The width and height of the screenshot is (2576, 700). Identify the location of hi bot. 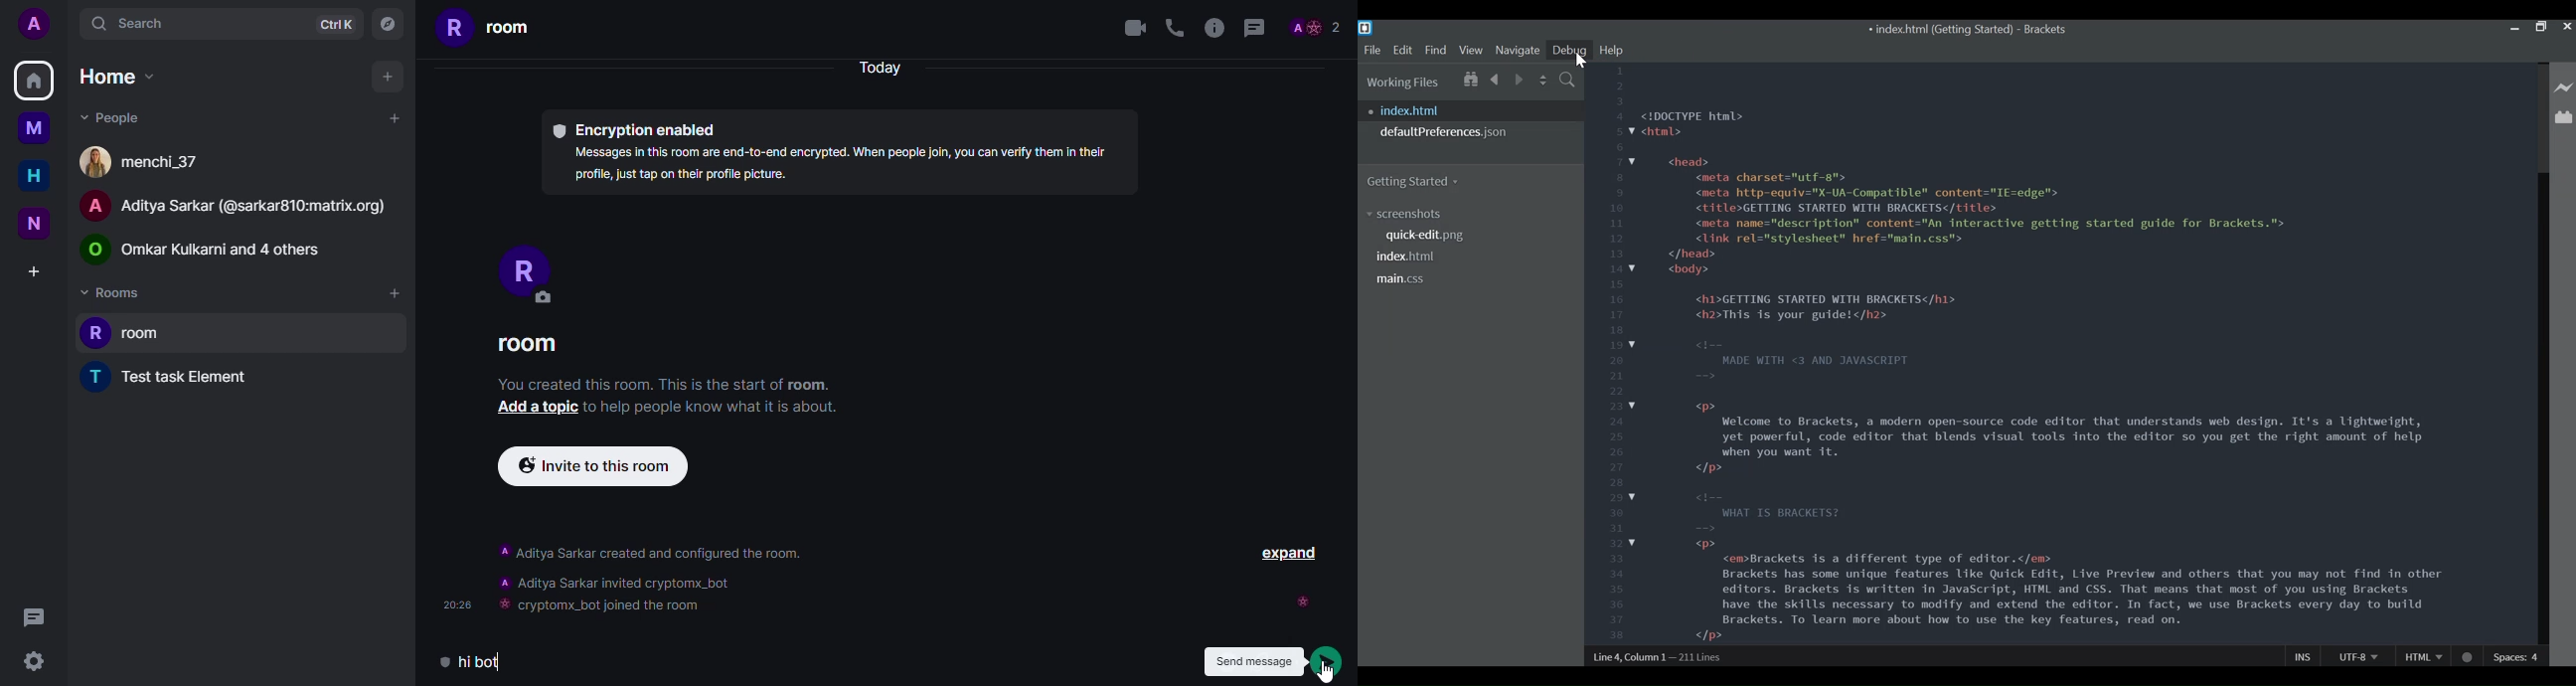
(467, 662).